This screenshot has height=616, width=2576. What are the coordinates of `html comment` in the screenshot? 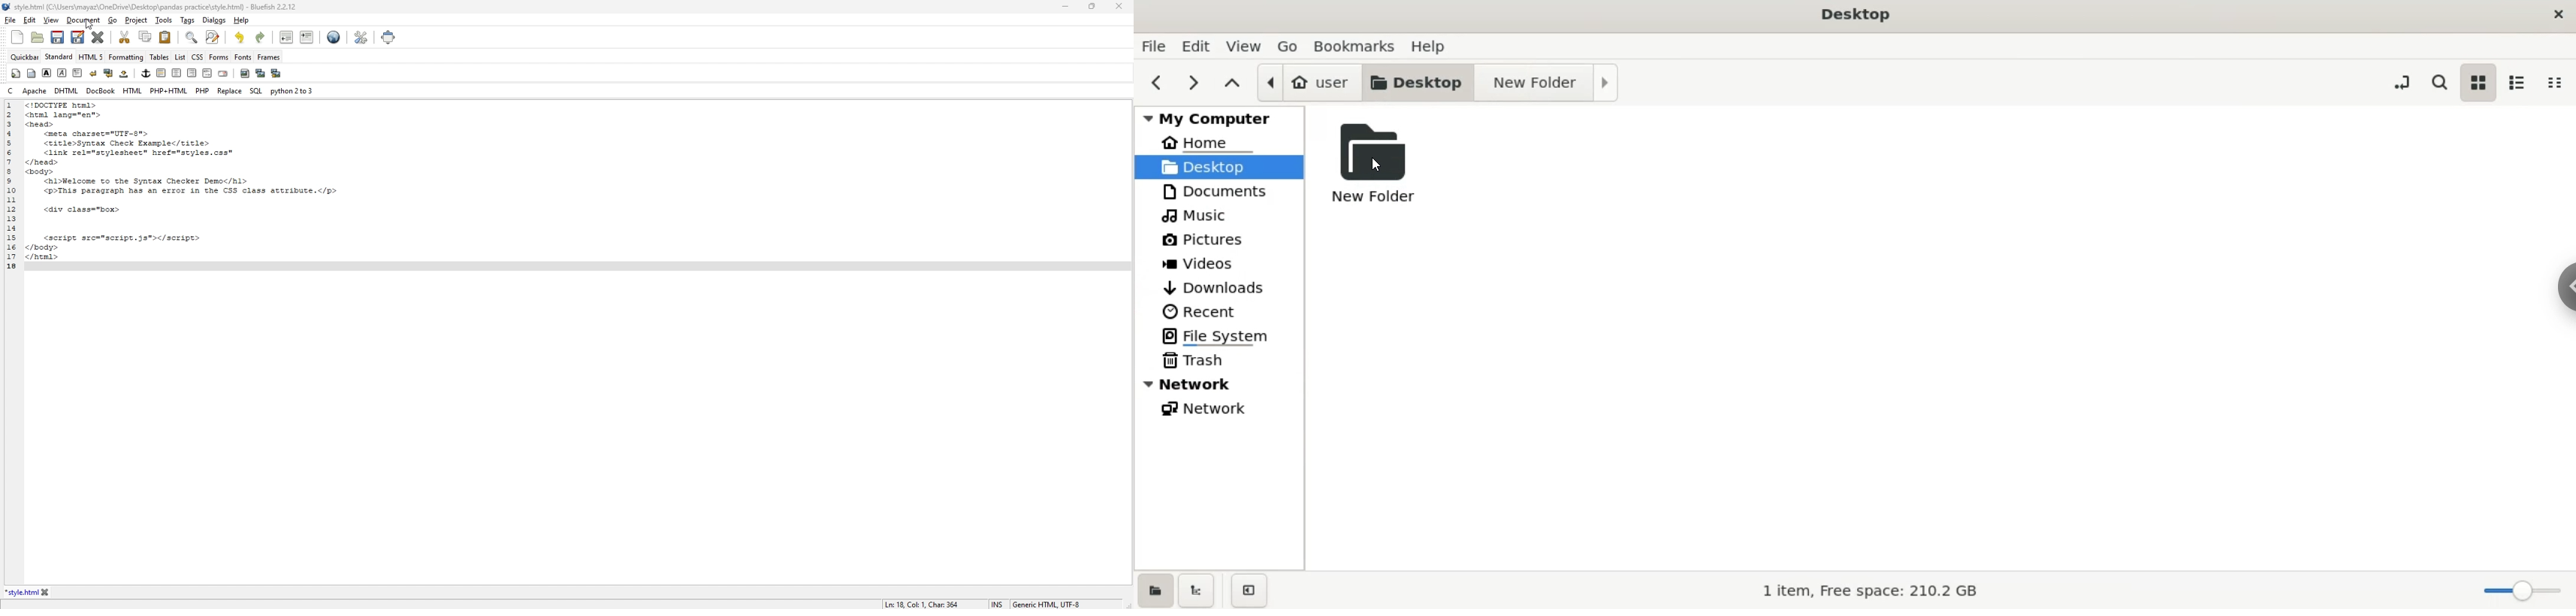 It's located at (207, 72).